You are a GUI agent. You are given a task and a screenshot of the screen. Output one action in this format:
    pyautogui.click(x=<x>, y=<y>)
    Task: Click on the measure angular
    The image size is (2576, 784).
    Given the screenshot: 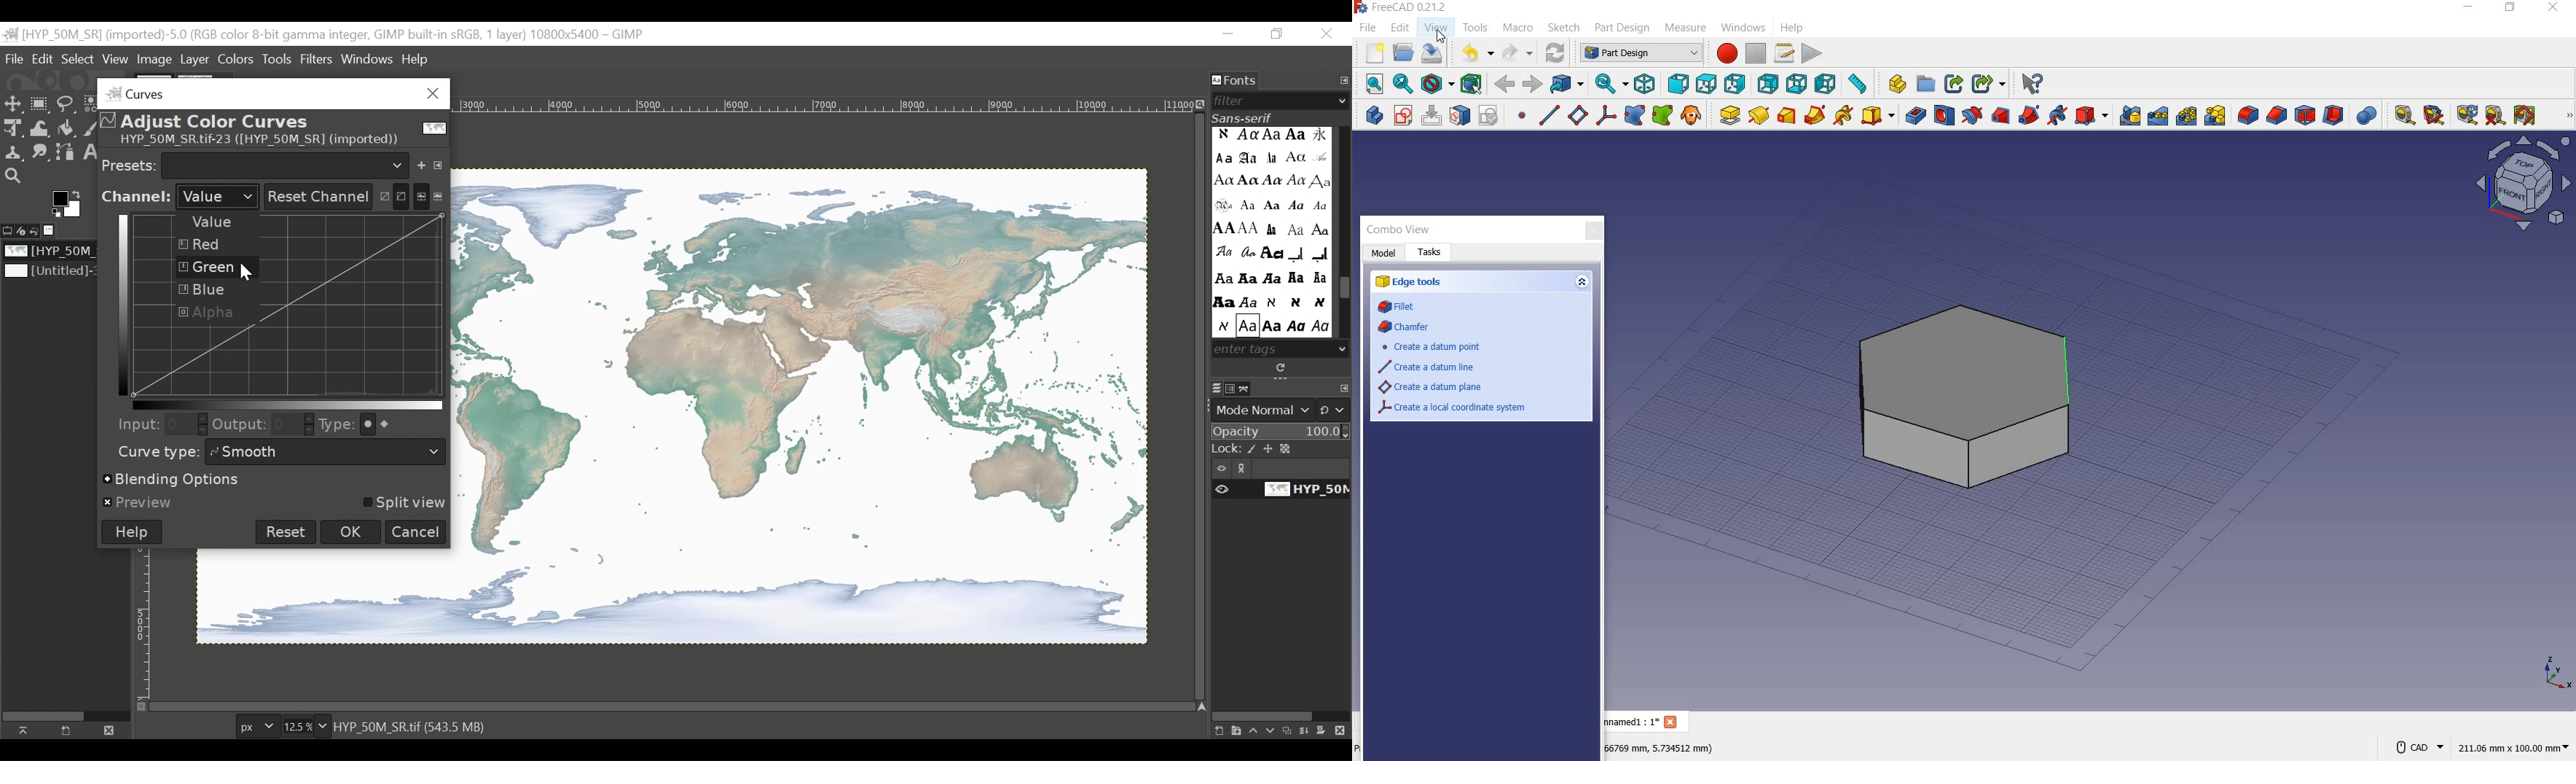 What is the action you would take?
    pyautogui.click(x=2435, y=117)
    